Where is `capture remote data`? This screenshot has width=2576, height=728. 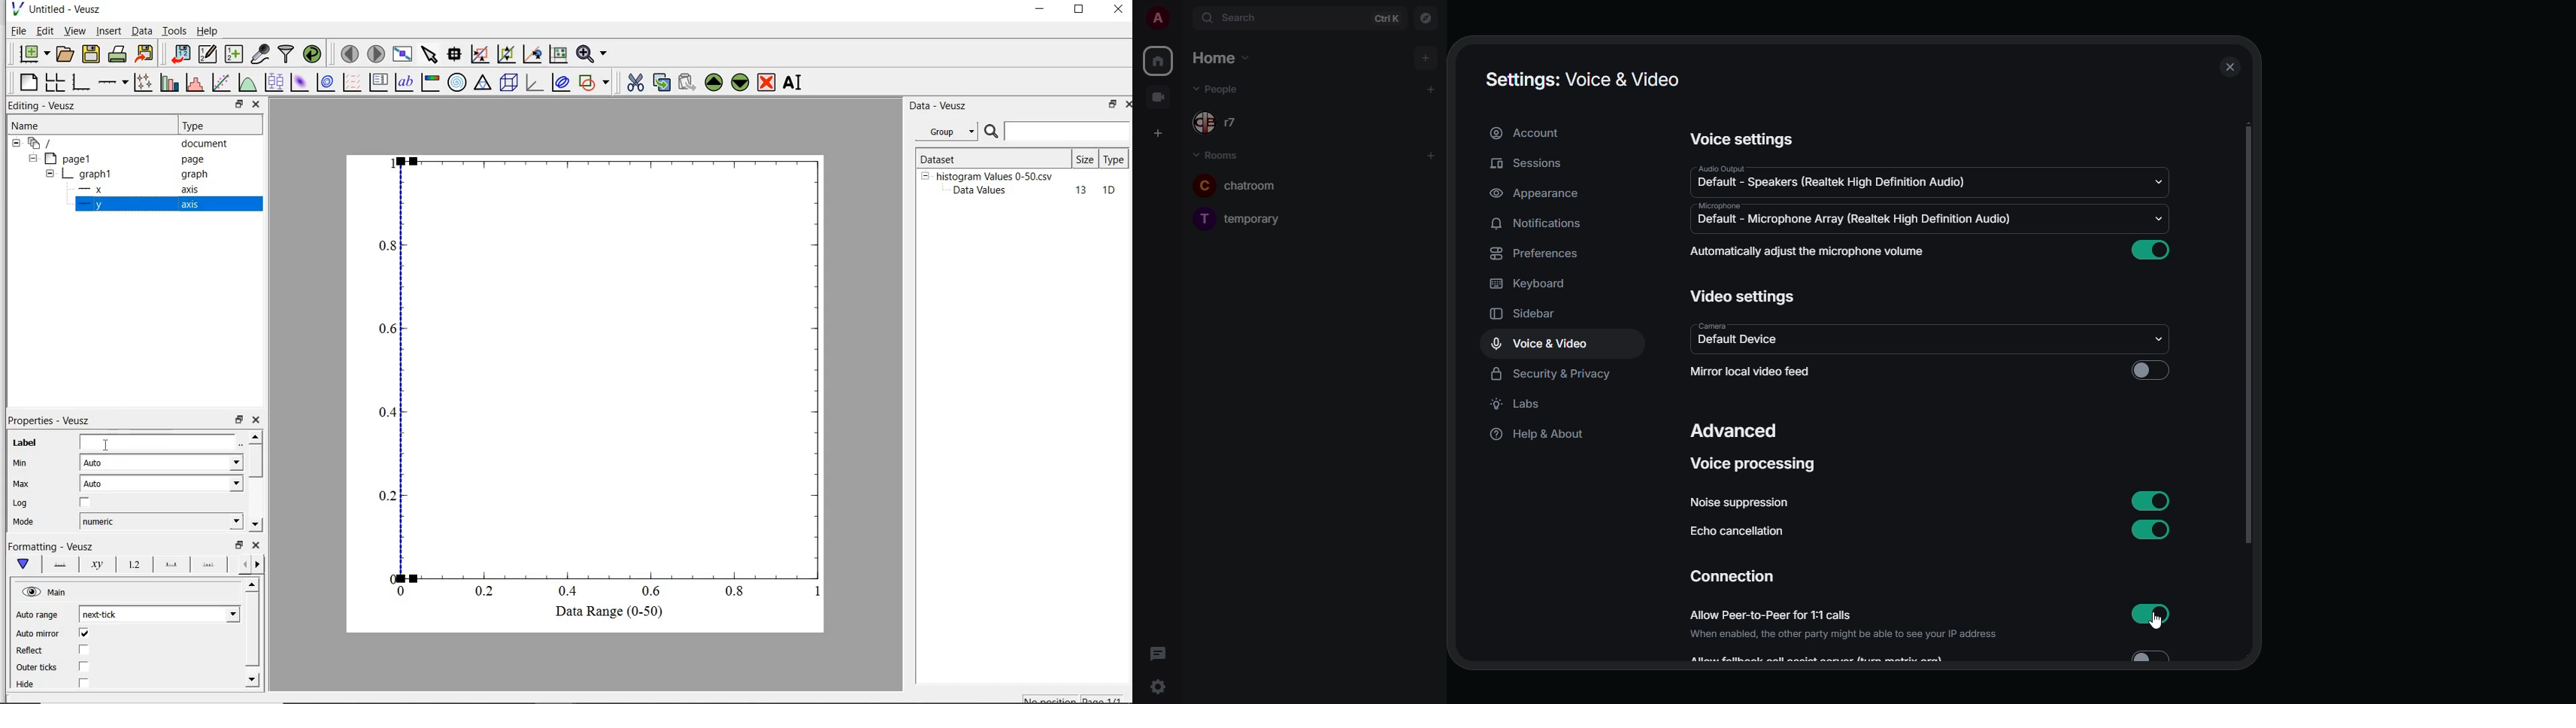 capture remote data is located at coordinates (260, 55).